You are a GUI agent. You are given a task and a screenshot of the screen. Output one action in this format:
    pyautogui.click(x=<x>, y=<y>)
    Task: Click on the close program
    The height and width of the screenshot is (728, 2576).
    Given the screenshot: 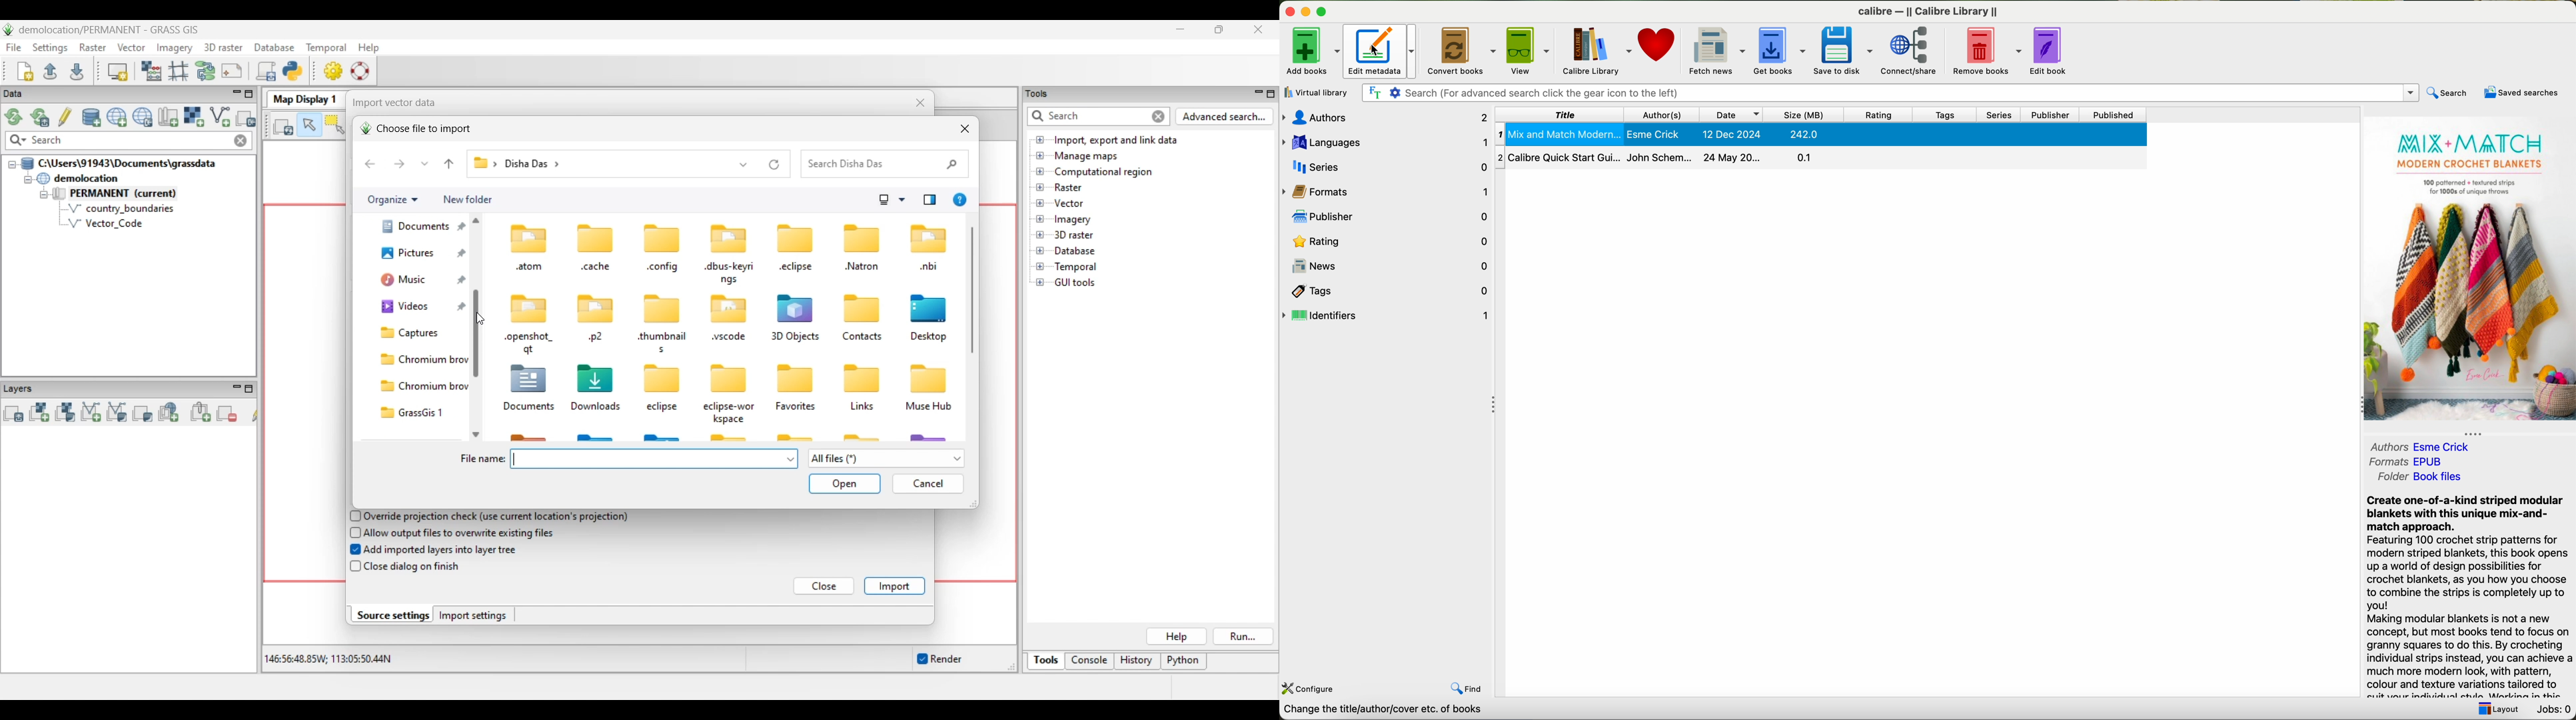 What is the action you would take?
    pyautogui.click(x=1290, y=11)
    